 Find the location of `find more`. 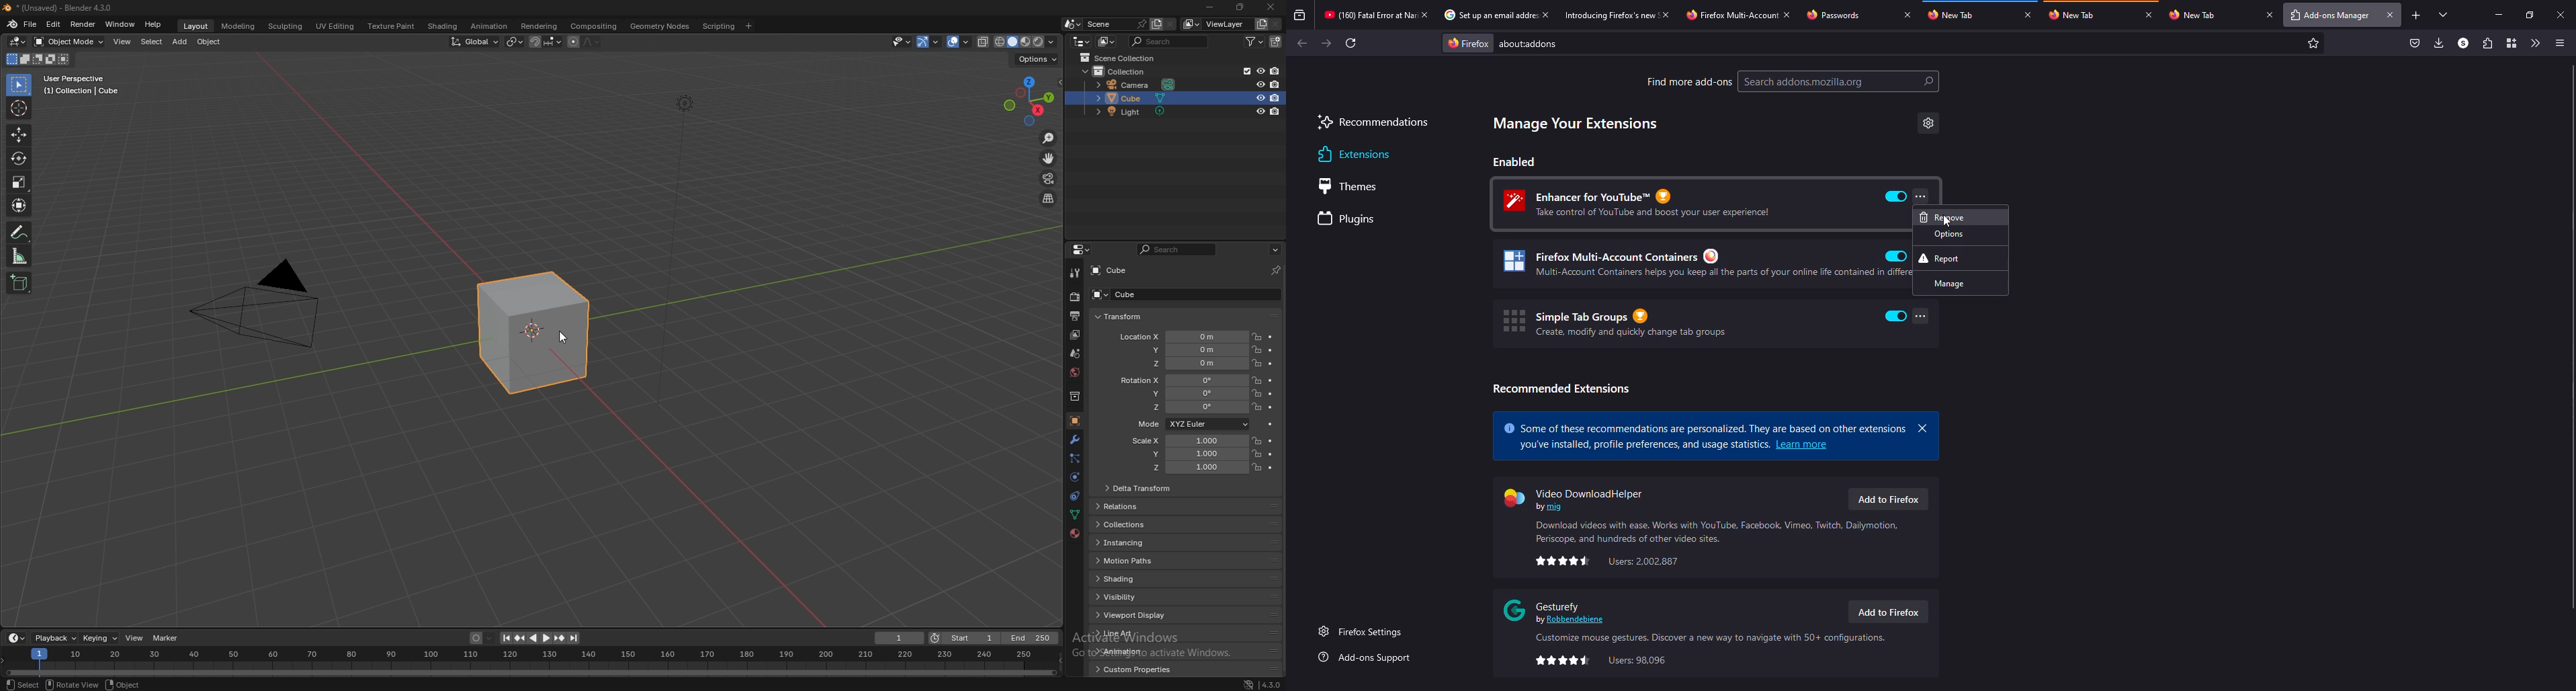

find more is located at coordinates (1688, 81).